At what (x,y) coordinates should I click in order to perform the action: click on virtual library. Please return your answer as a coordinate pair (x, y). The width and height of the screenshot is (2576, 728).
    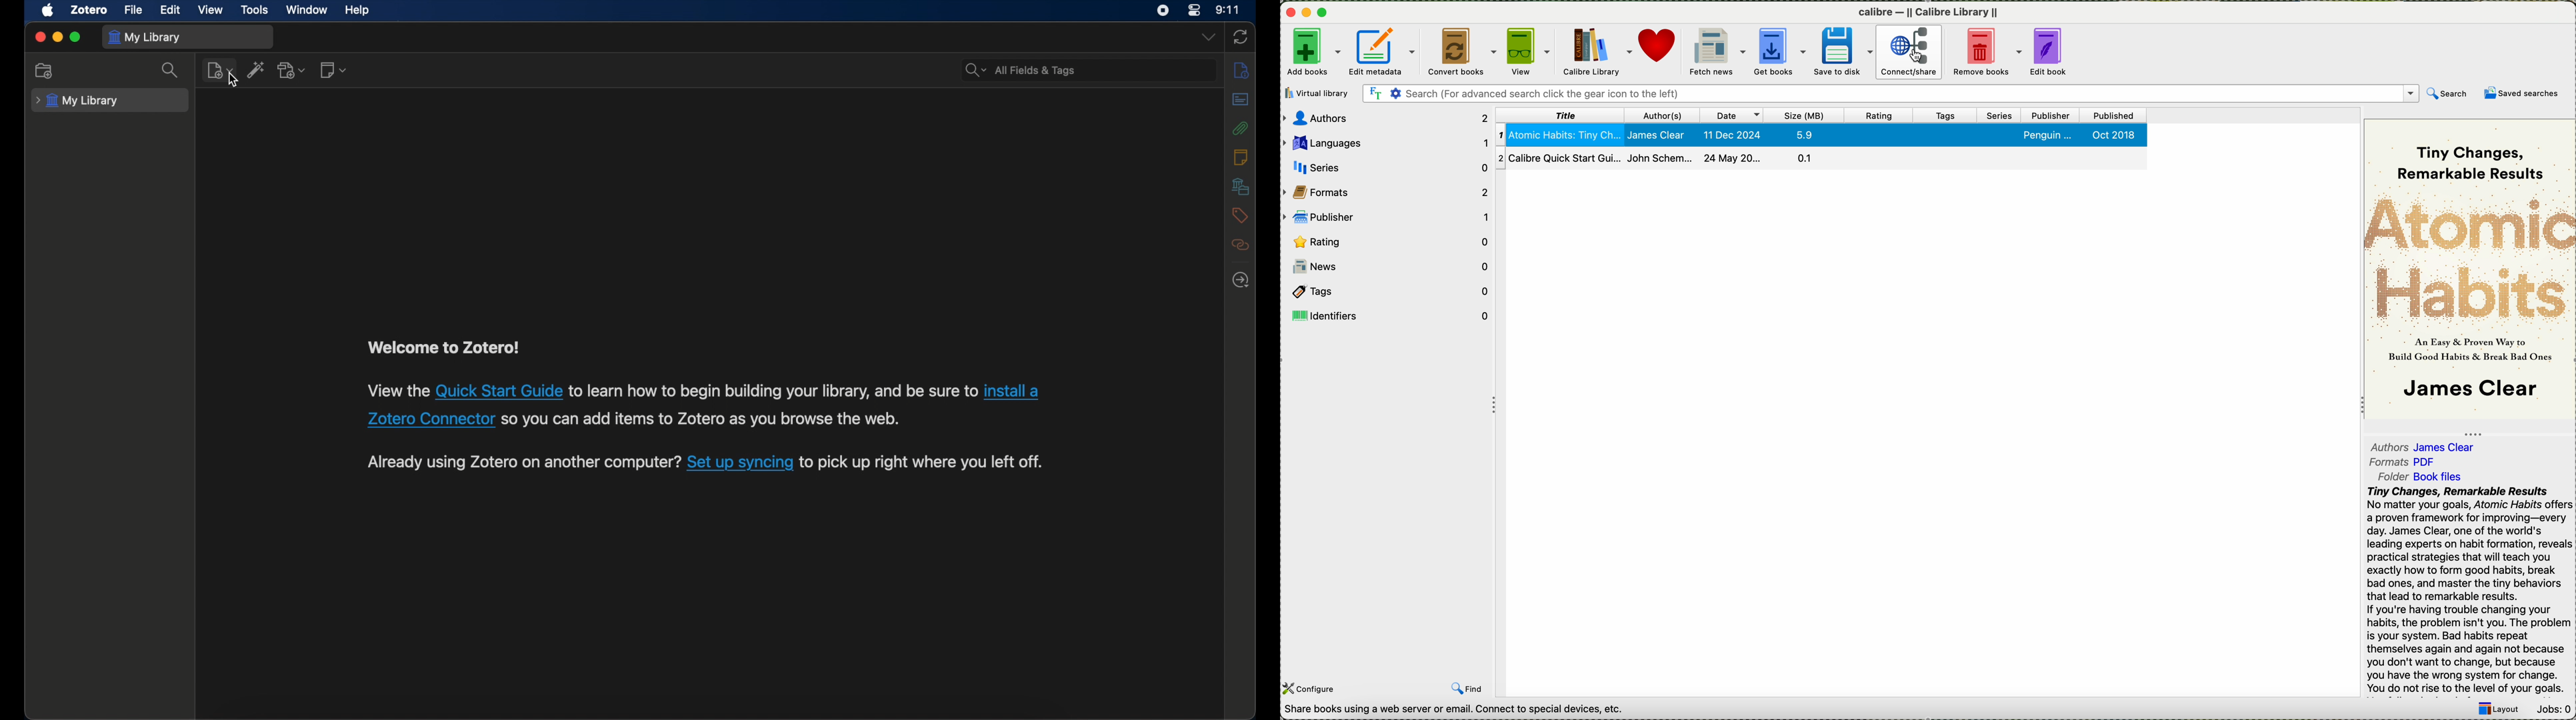
    Looking at the image, I should click on (1317, 93).